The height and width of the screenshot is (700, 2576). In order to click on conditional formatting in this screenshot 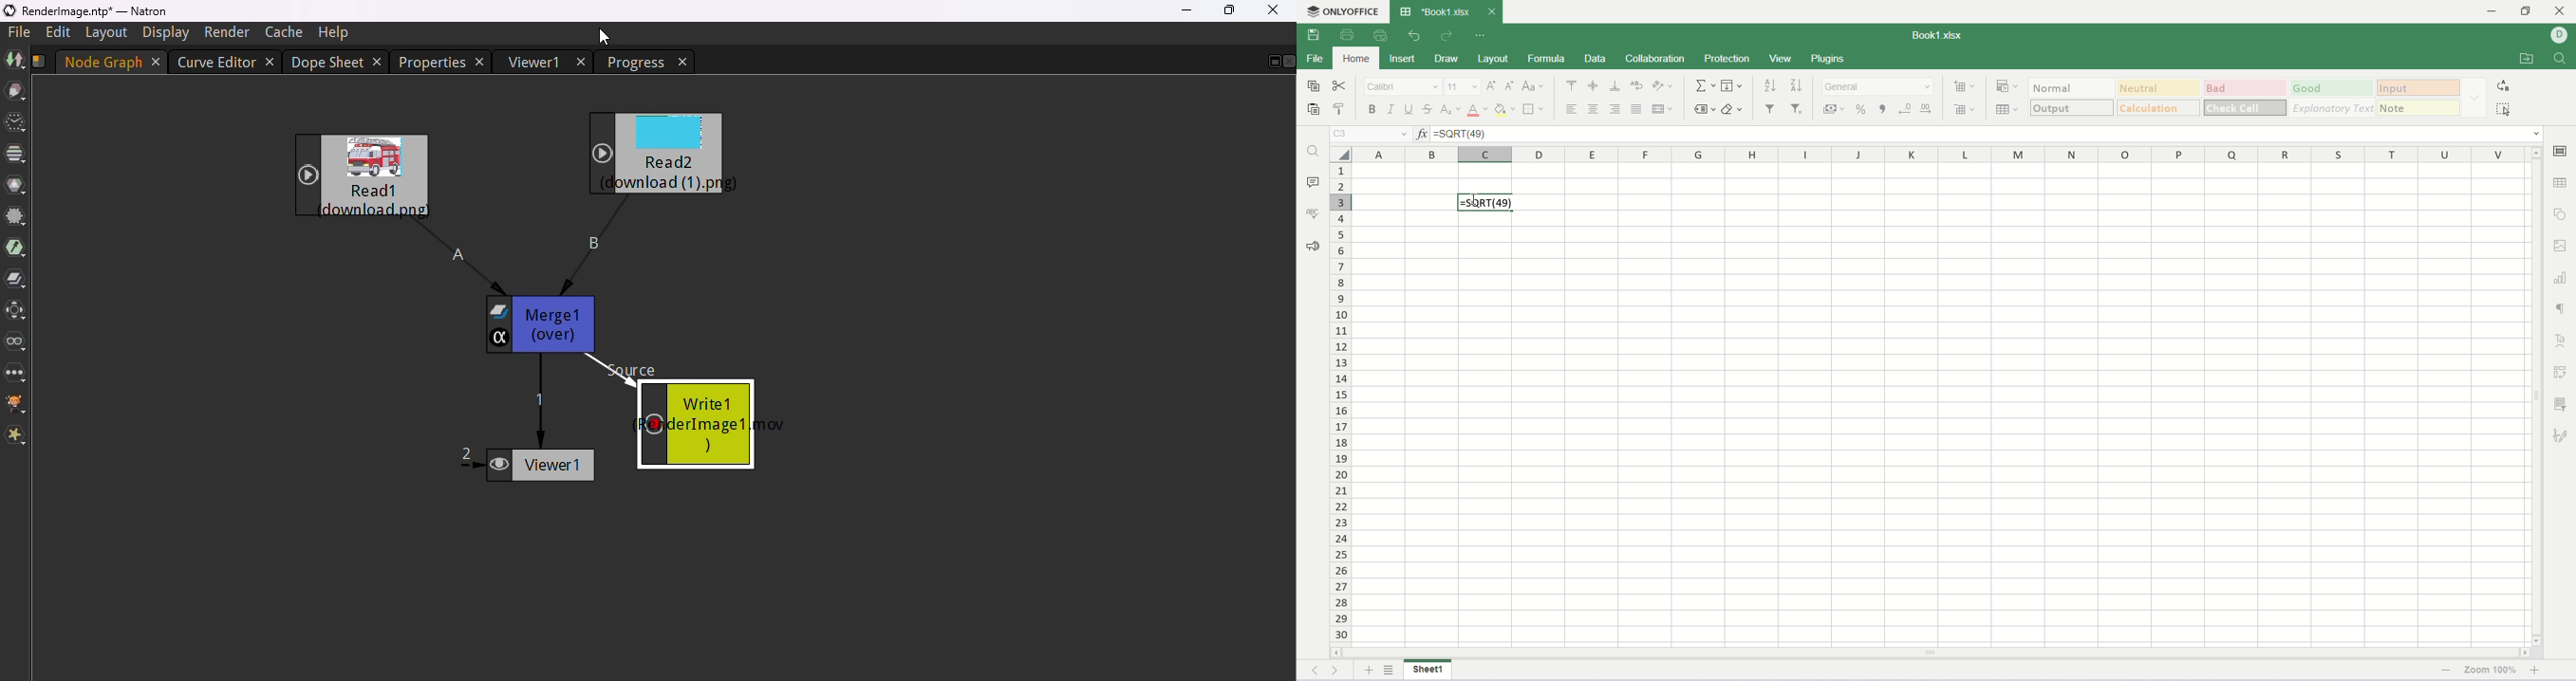, I will do `click(2009, 86)`.